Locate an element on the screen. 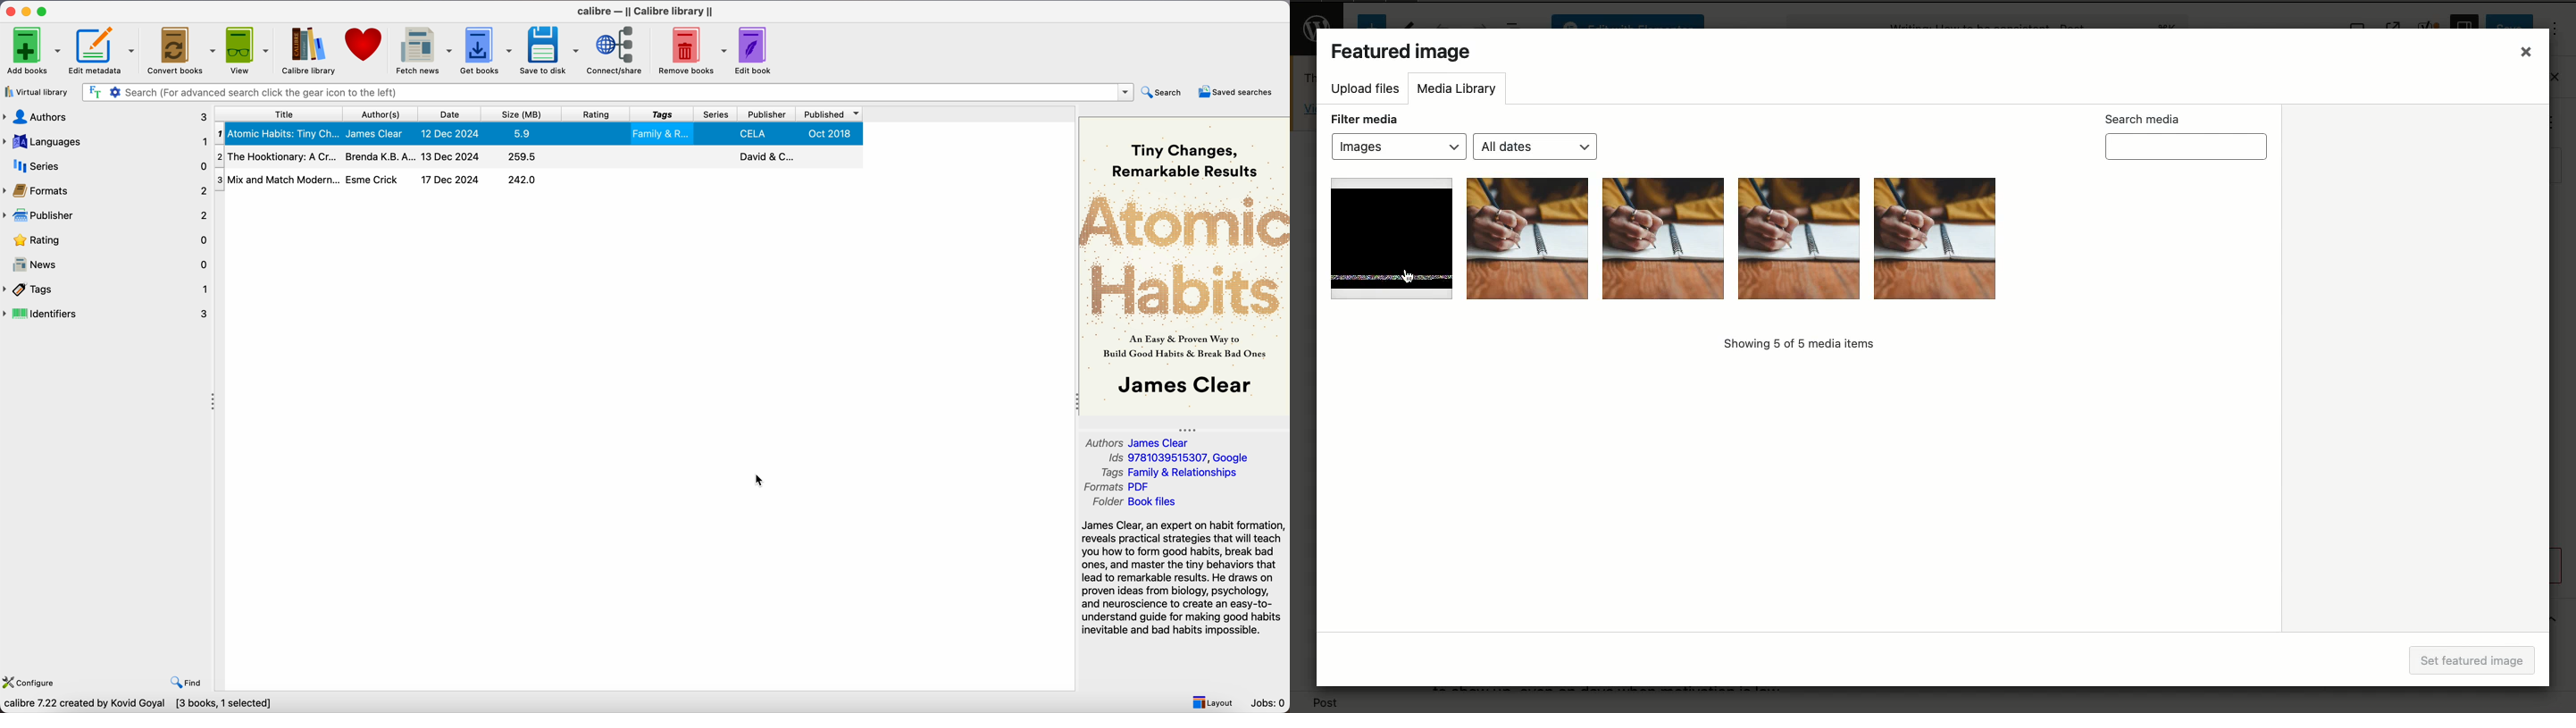  Featured image is located at coordinates (1401, 54).